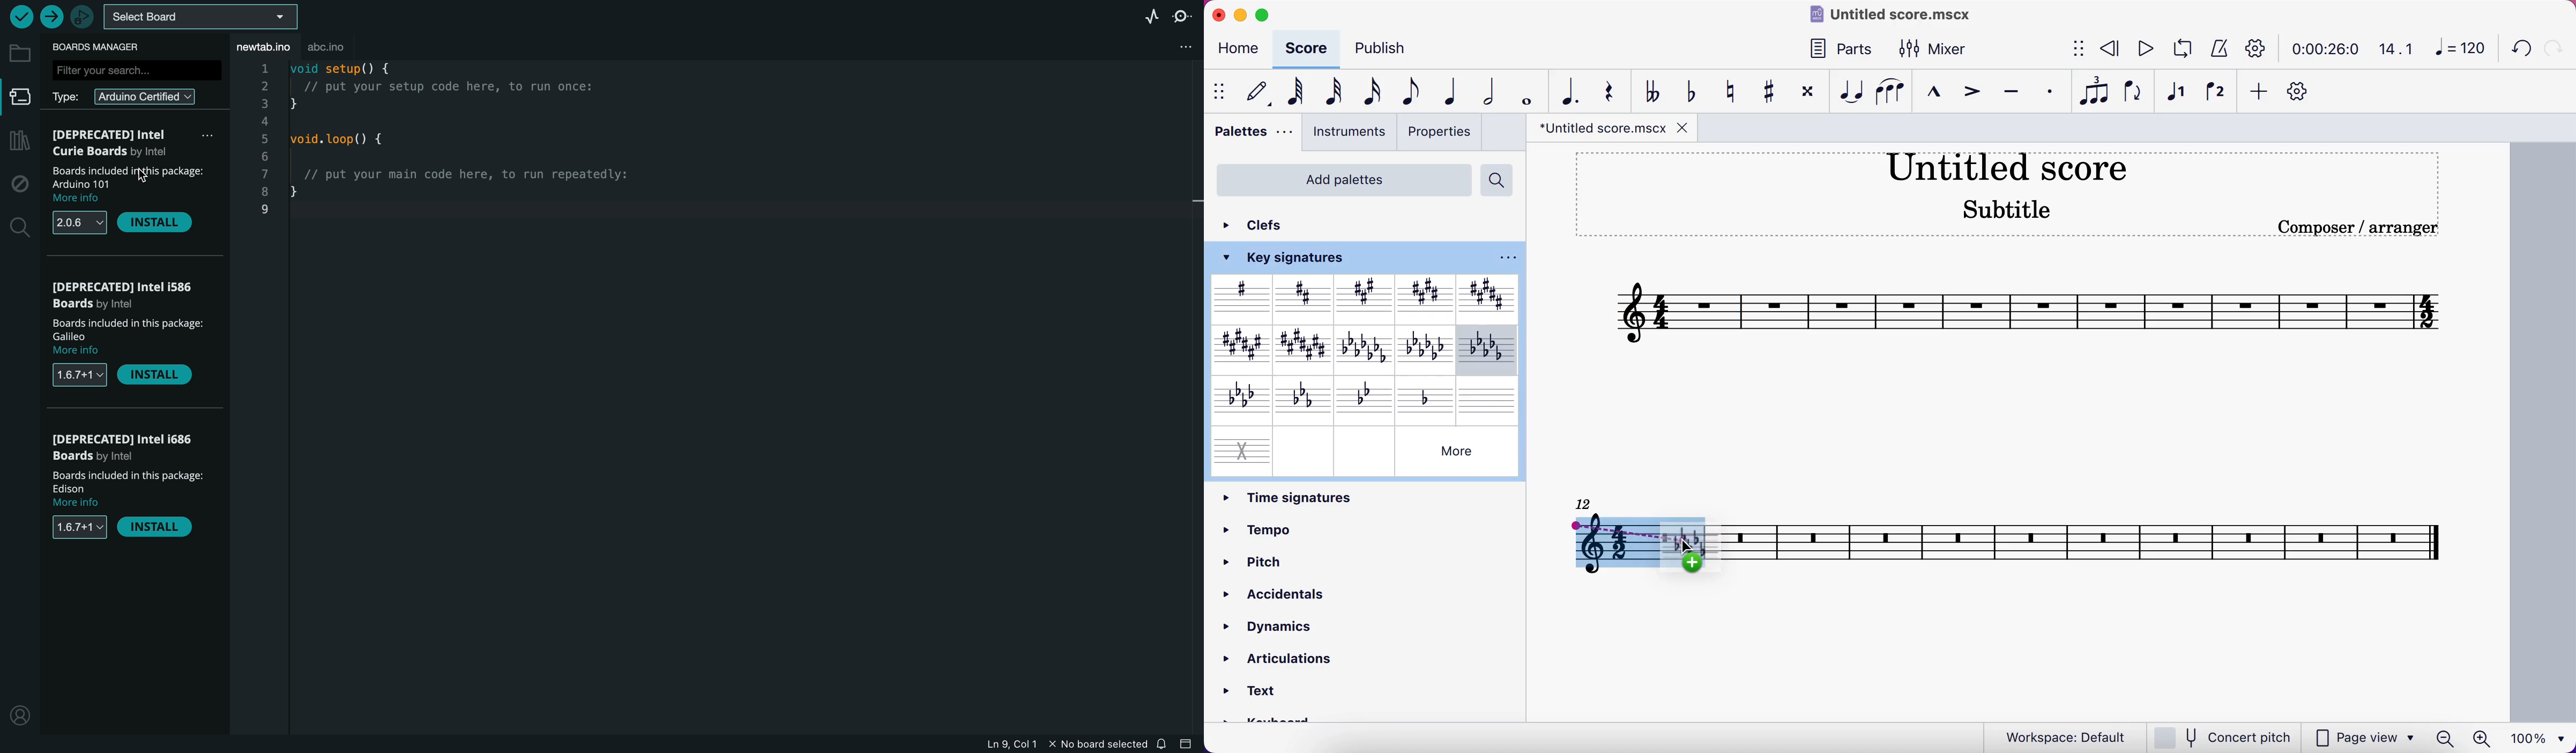  Describe the element at coordinates (1305, 449) in the screenshot. I see `empty` at that location.